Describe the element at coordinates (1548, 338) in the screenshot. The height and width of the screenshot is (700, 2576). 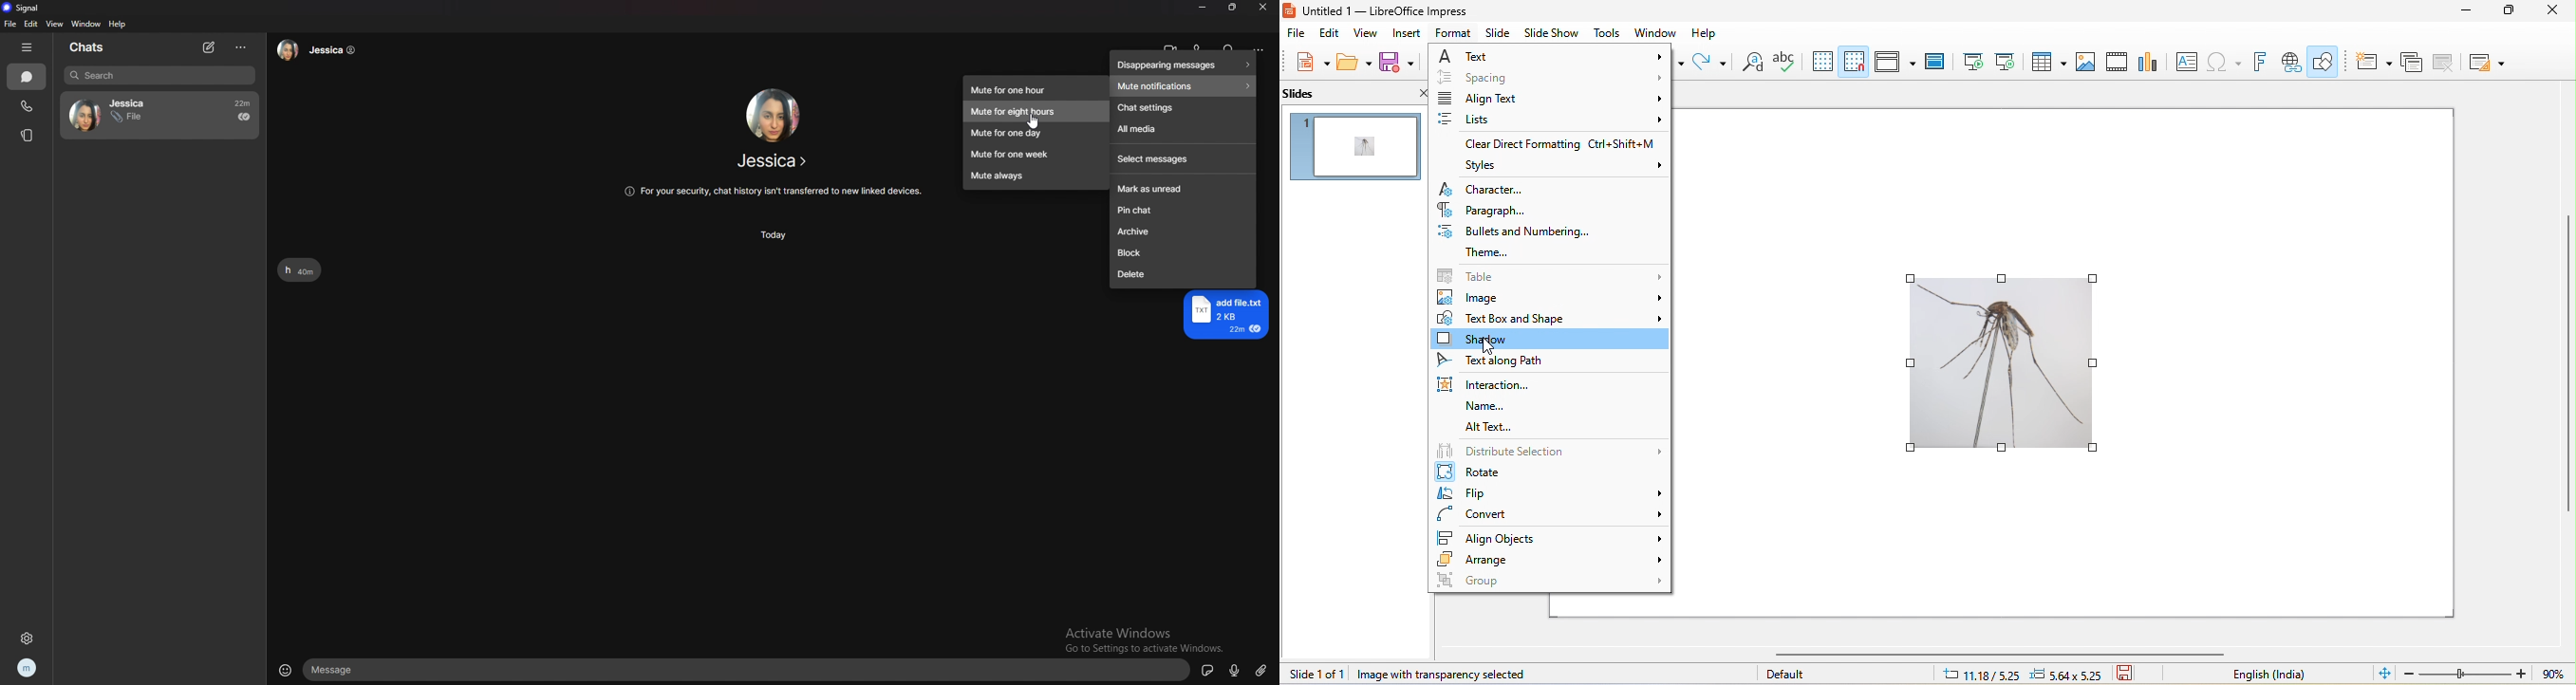
I see `shadow` at that location.